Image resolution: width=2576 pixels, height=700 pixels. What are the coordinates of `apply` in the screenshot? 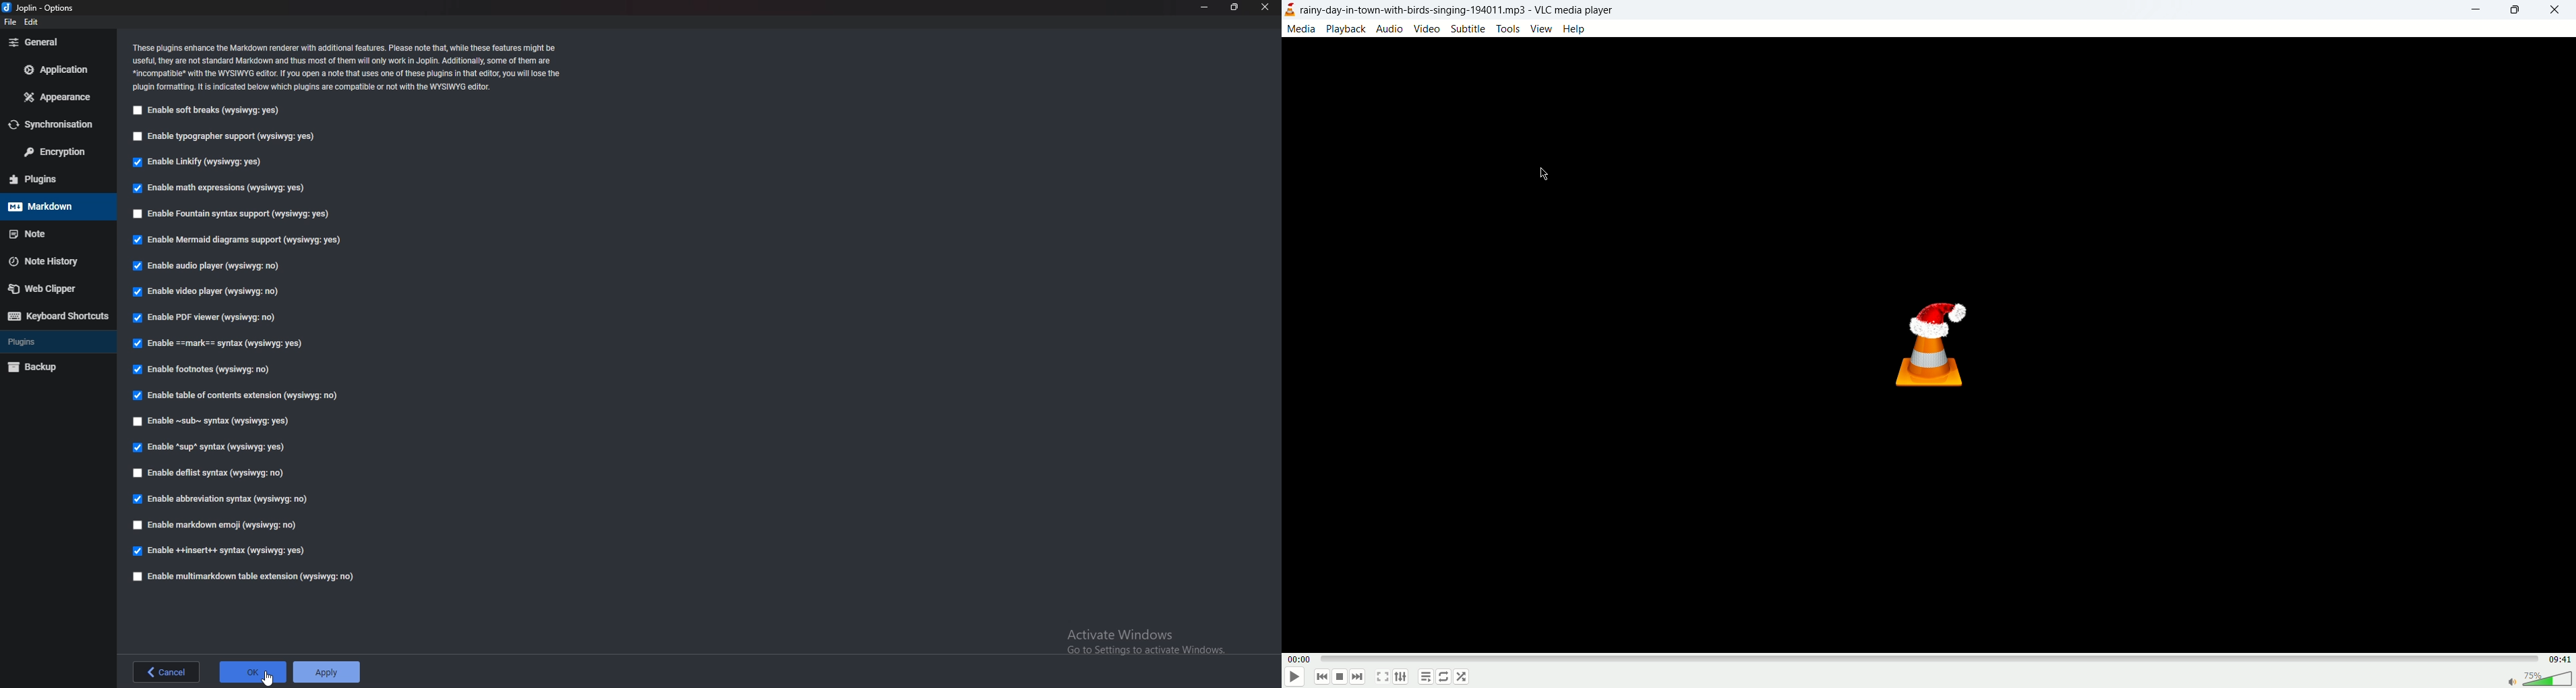 It's located at (328, 671).